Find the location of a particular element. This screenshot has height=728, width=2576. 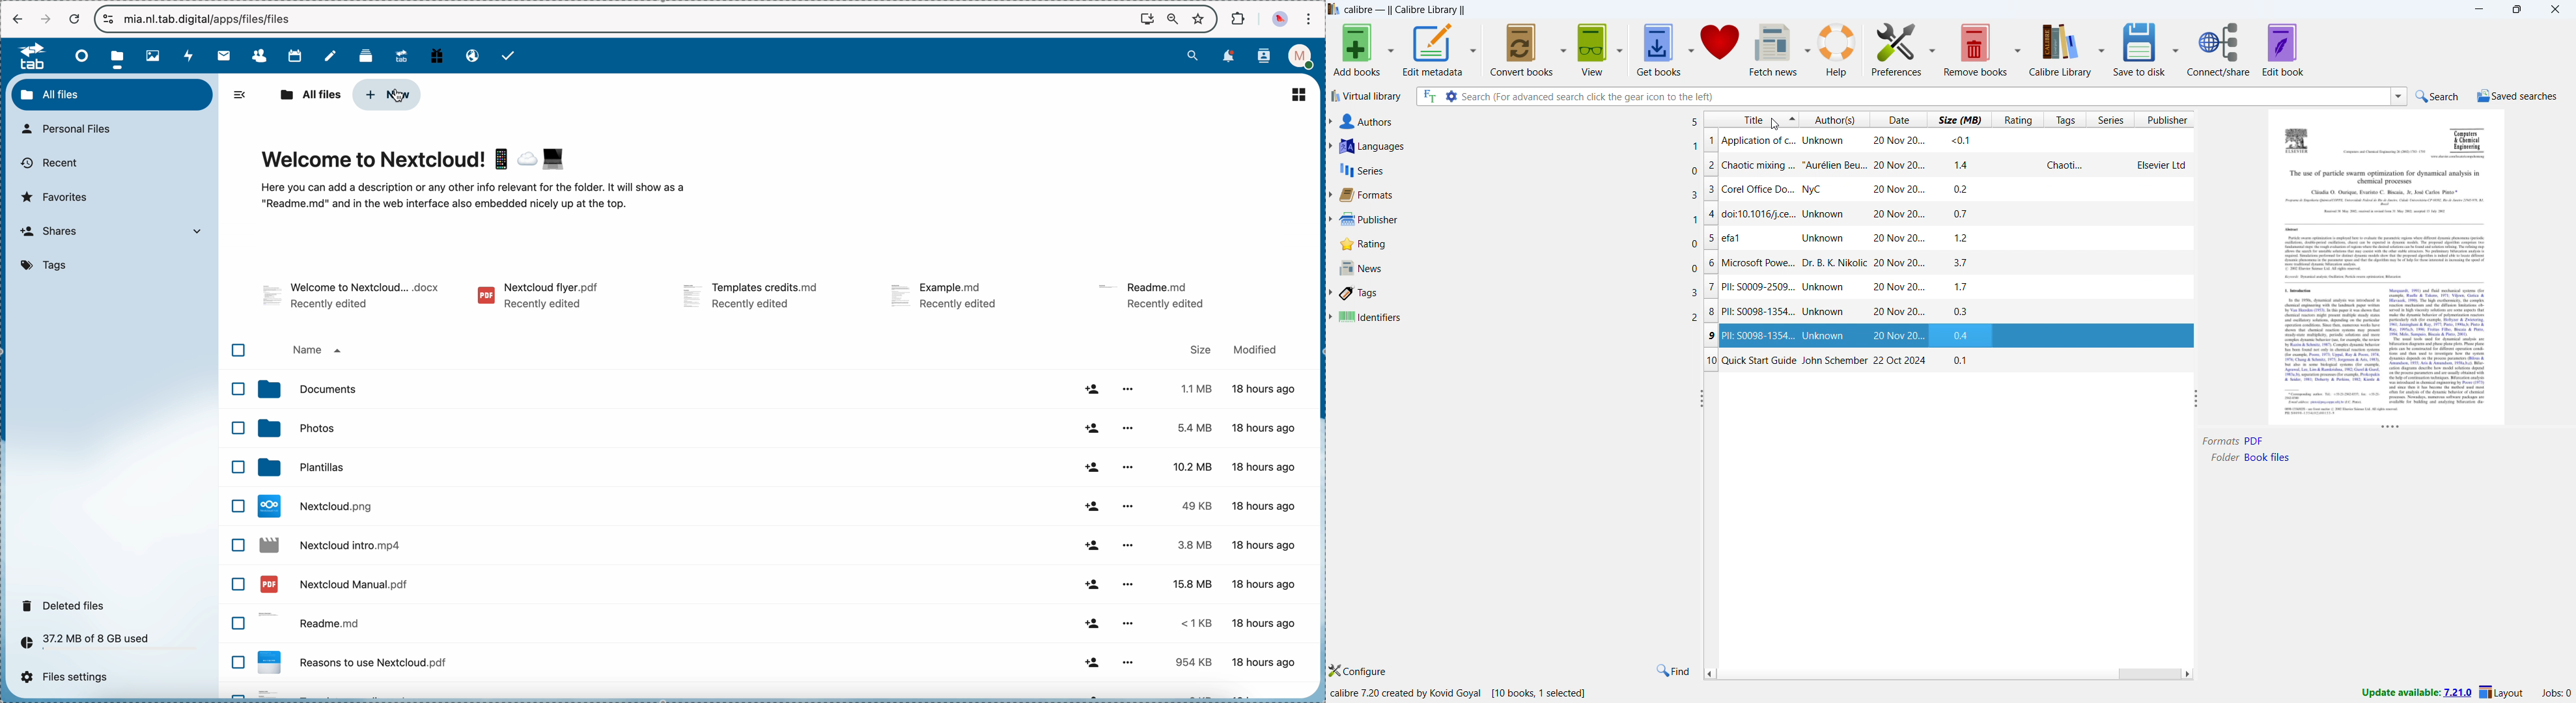

chaotic mixing ... “Aurélien Beu... 20 Nov 20... is located at coordinates (1825, 166).